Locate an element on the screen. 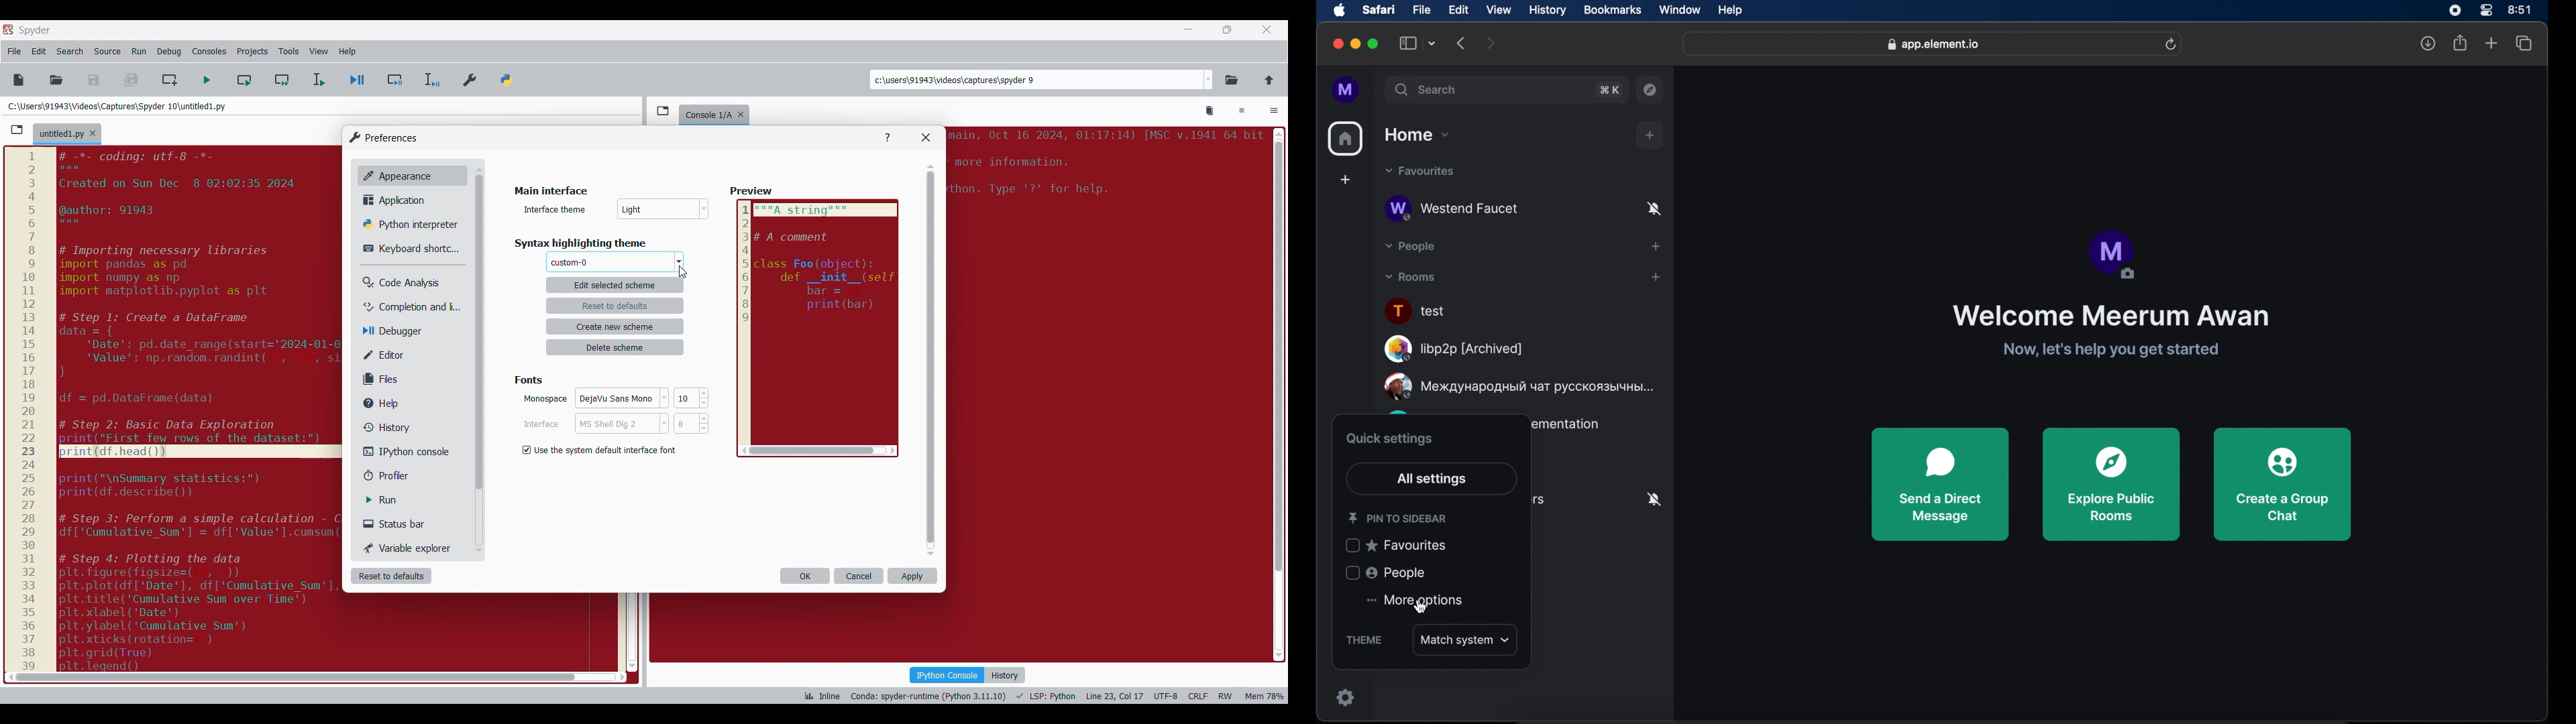 Image resolution: width=2576 pixels, height=728 pixels. cursor is located at coordinates (1414, 606).